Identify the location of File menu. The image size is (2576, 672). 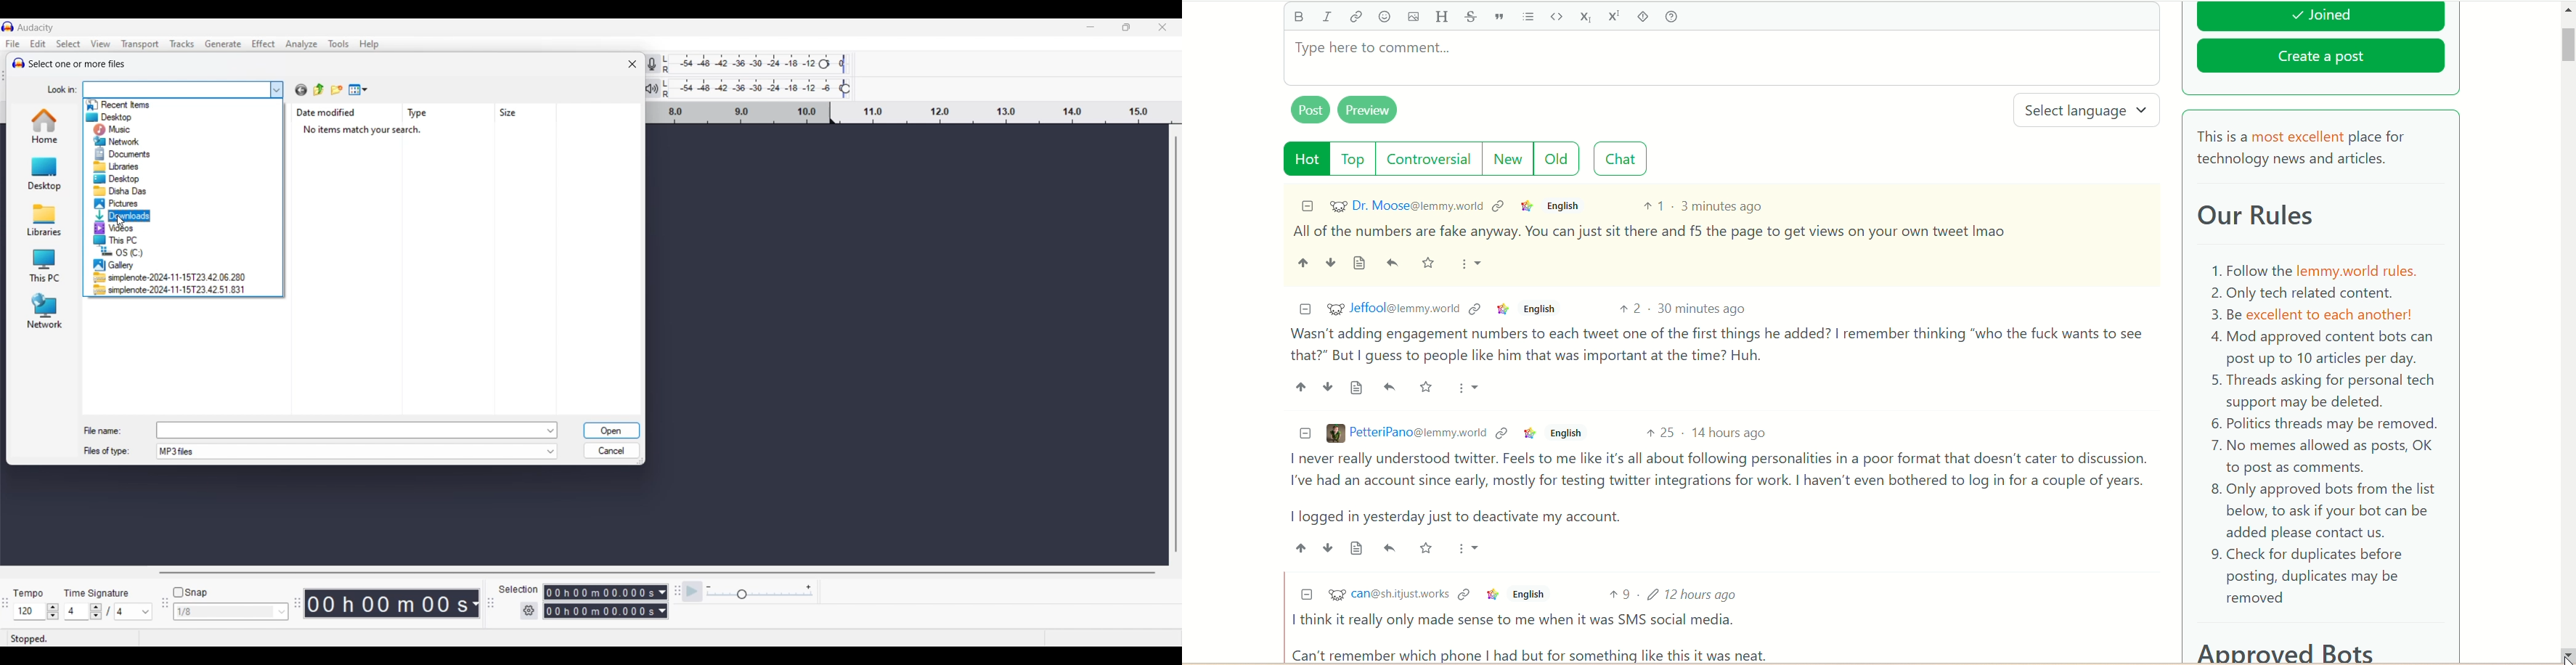
(13, 44).